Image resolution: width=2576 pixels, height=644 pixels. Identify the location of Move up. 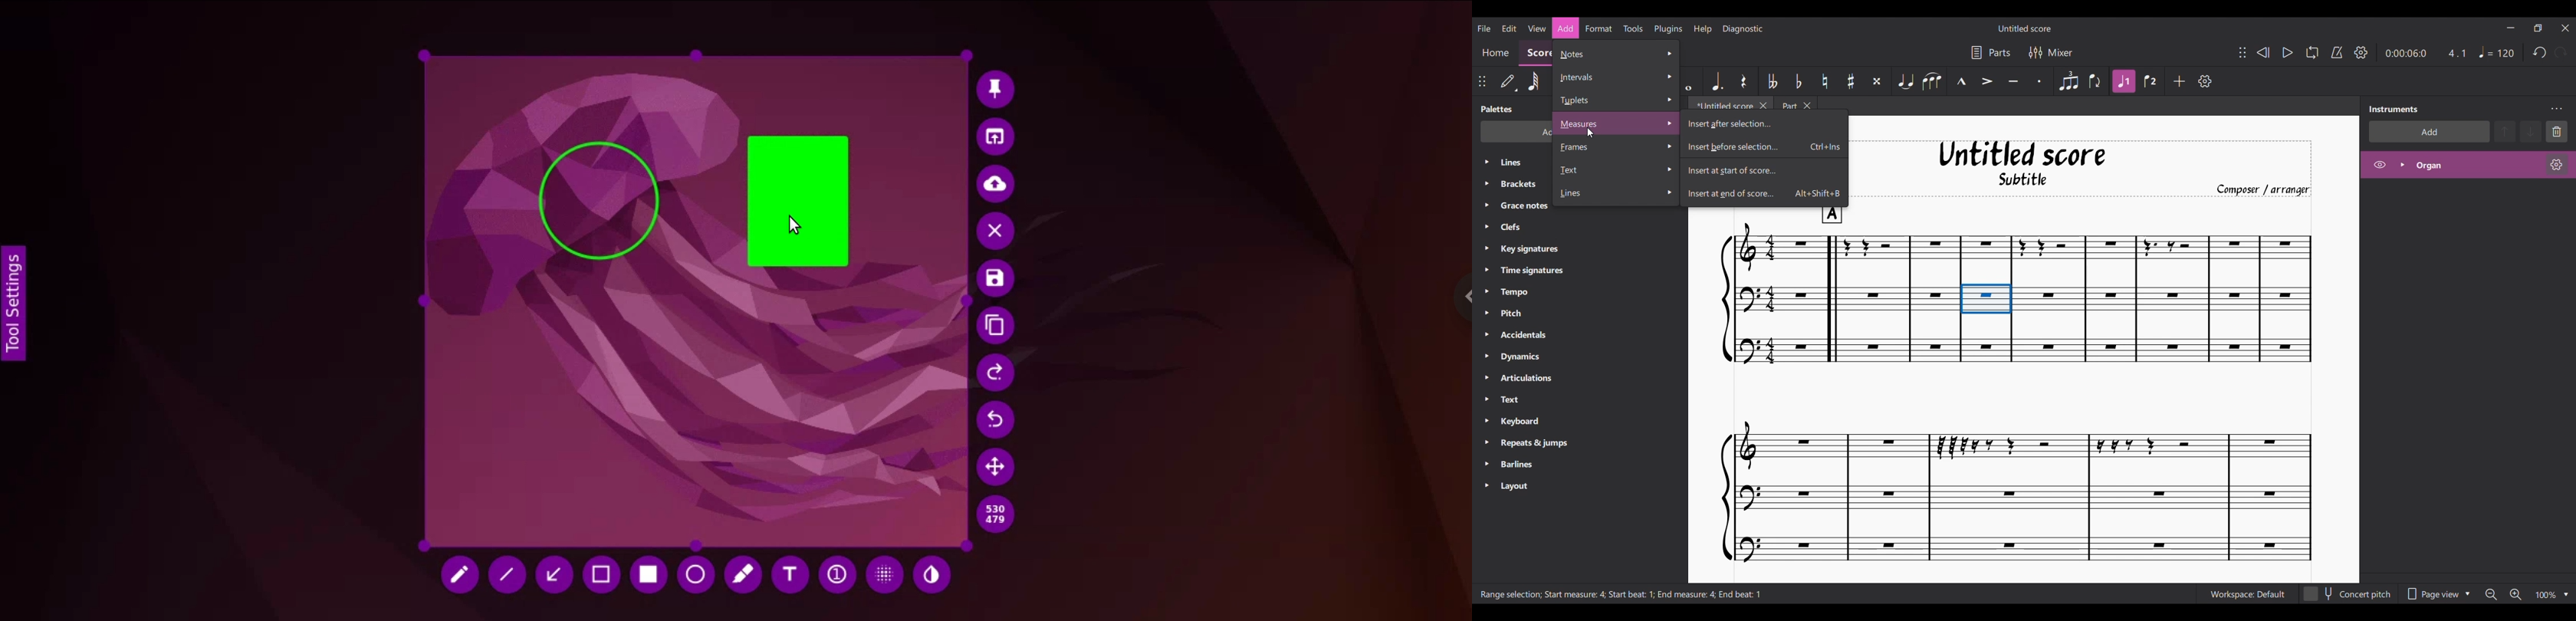
(2505, 131).